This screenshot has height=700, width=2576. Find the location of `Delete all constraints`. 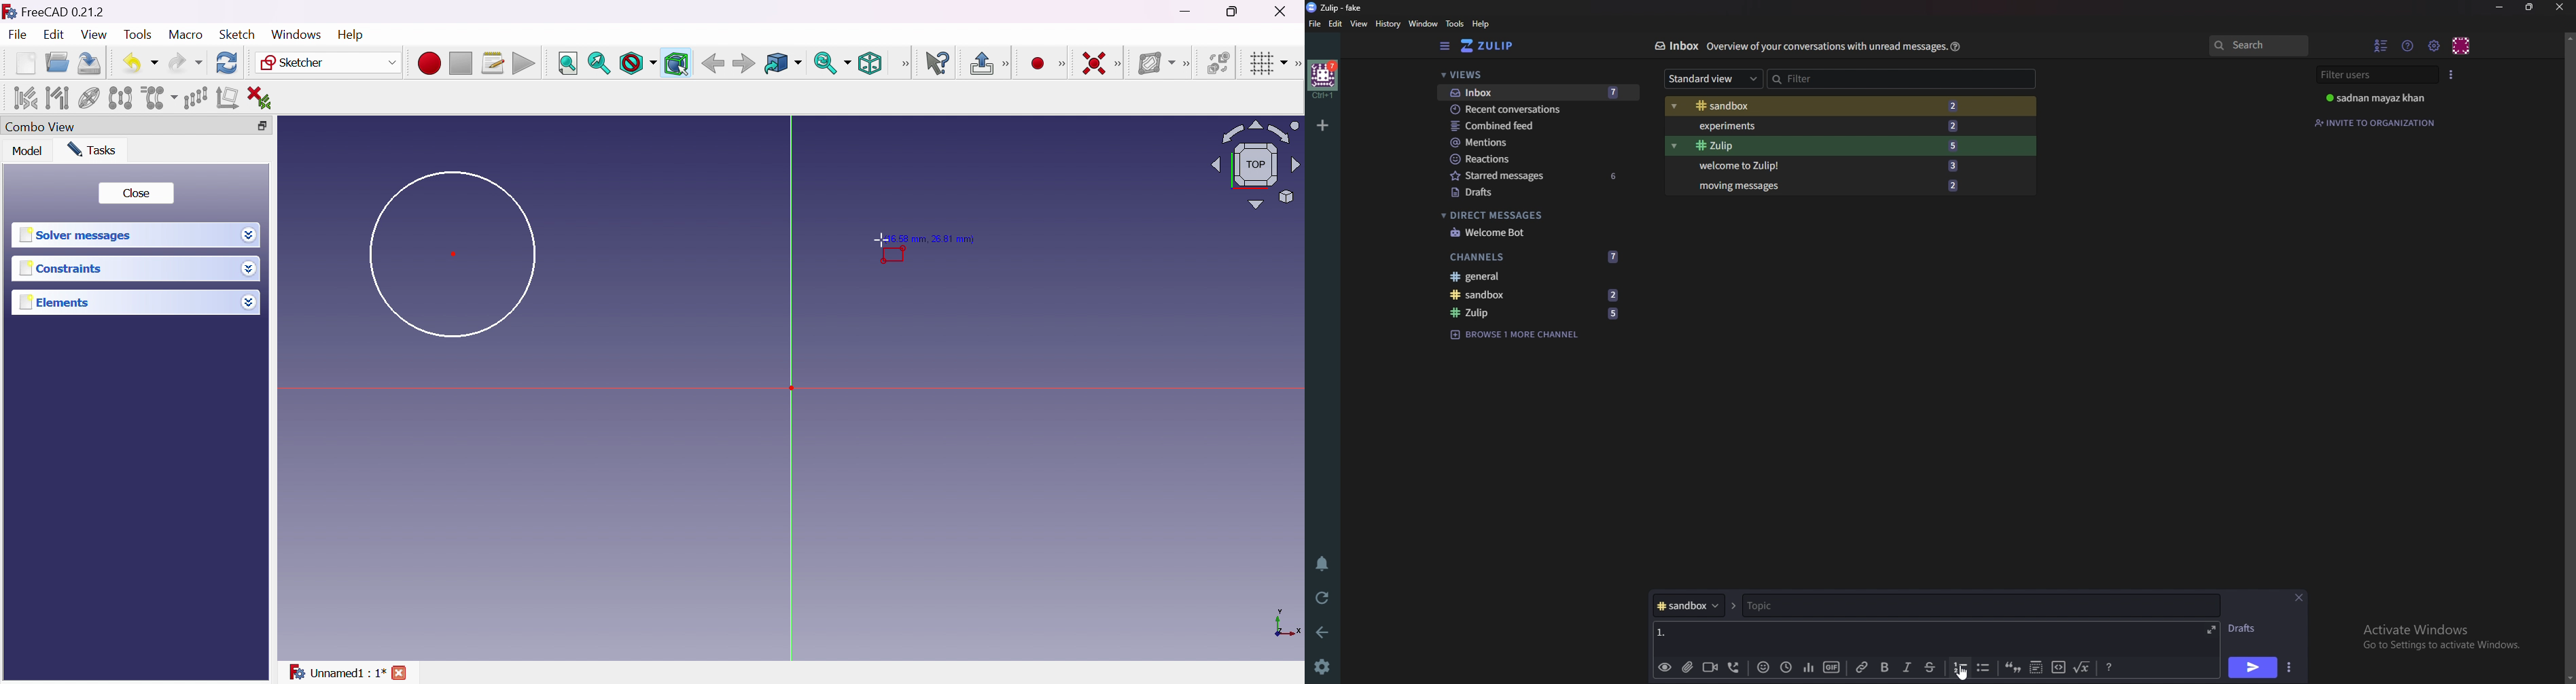

Delete all constraints is located at coordinates (264, 98).